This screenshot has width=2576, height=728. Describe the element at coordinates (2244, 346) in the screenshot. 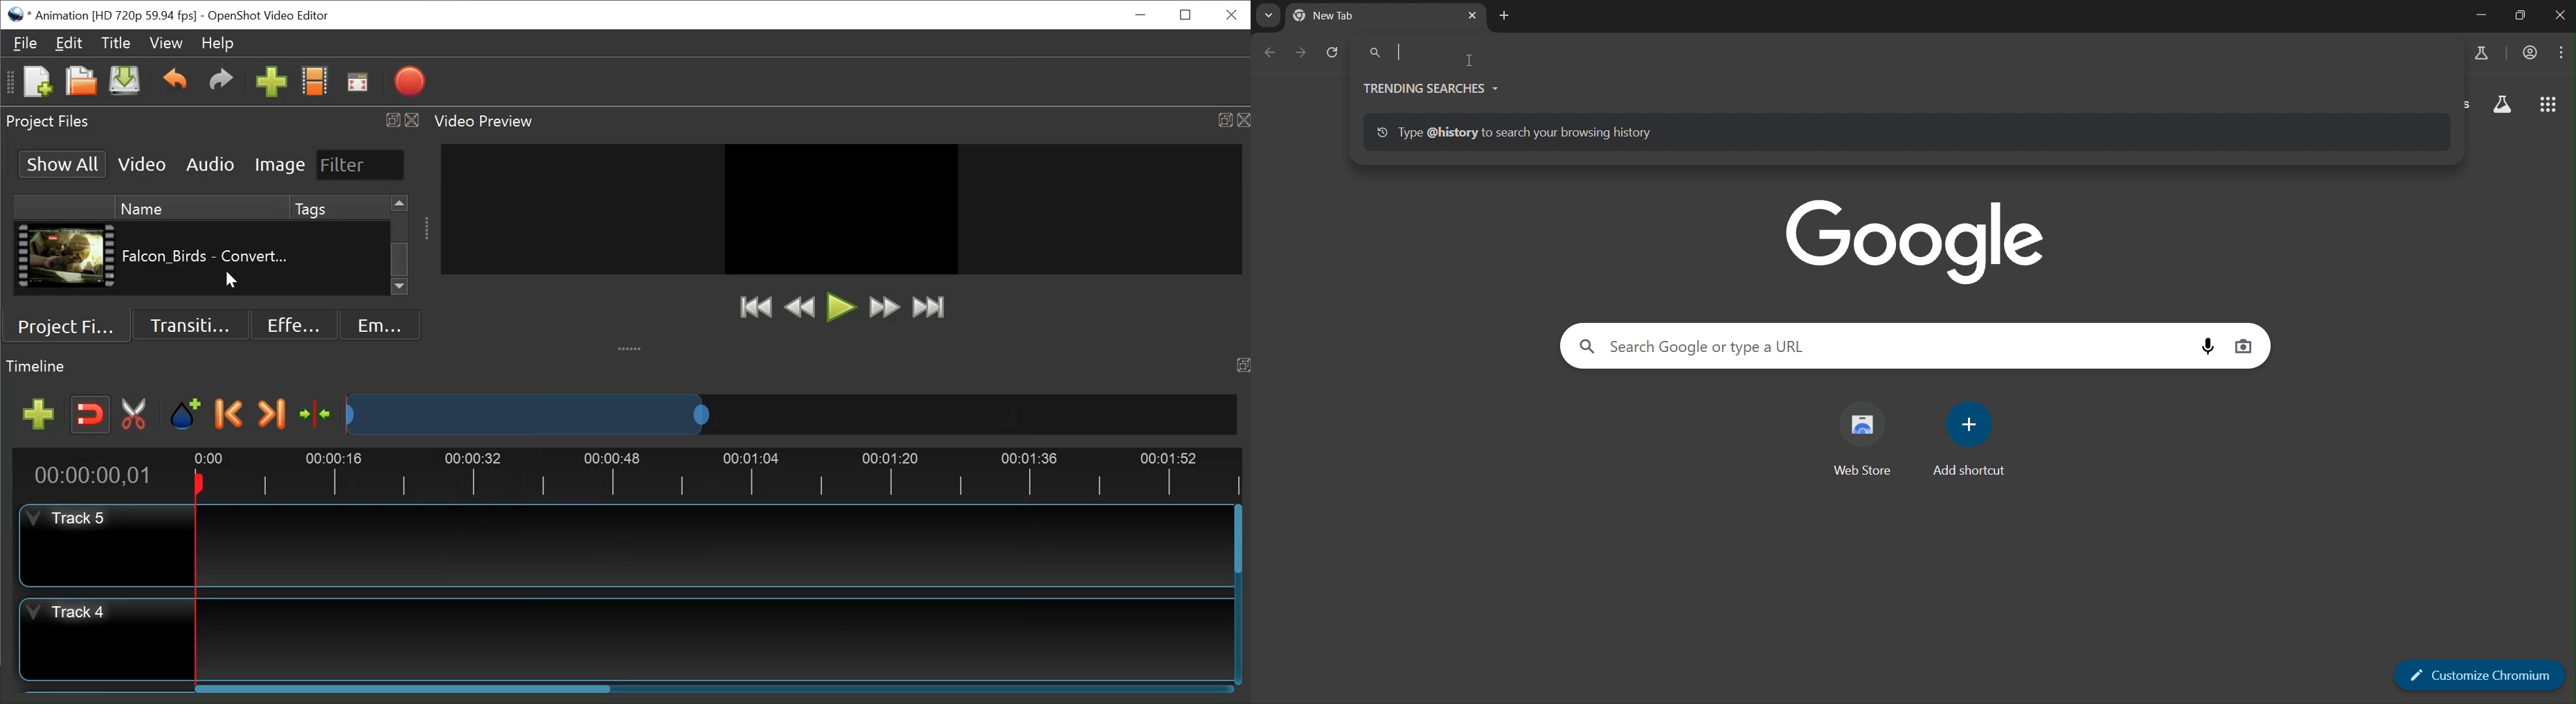

I see `image search` at that location.